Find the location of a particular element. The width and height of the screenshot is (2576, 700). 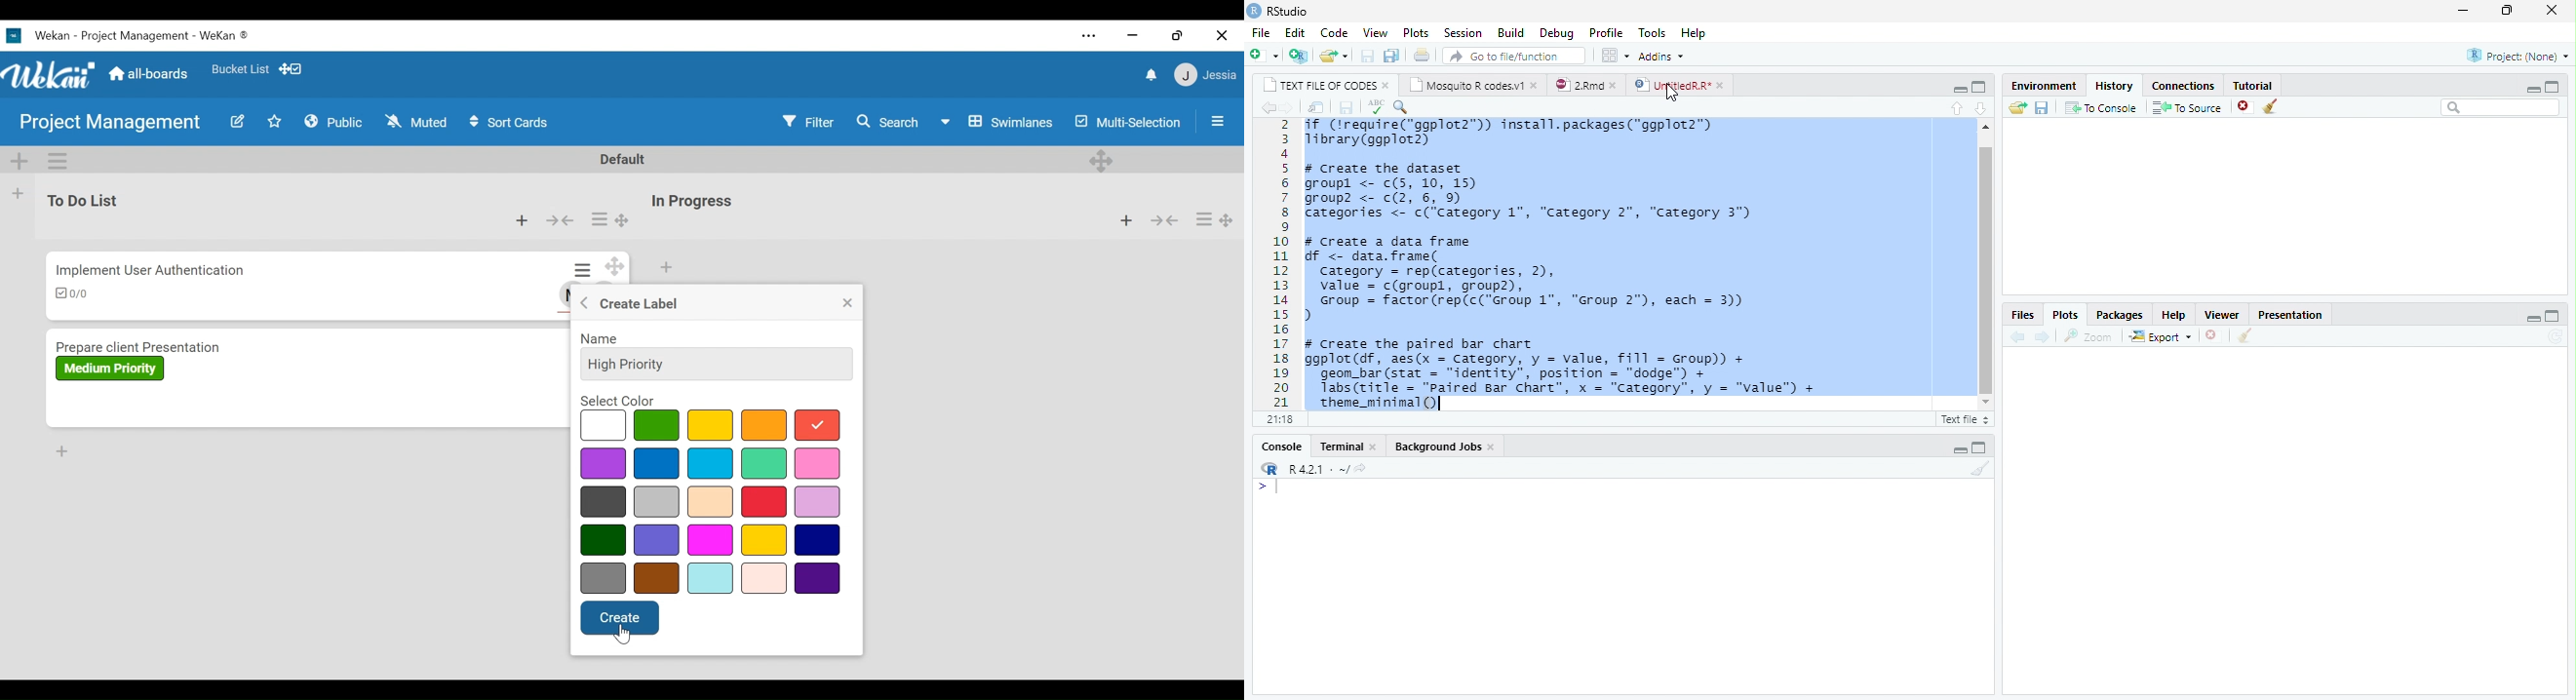

connections is located at coordinates (2182, 86).